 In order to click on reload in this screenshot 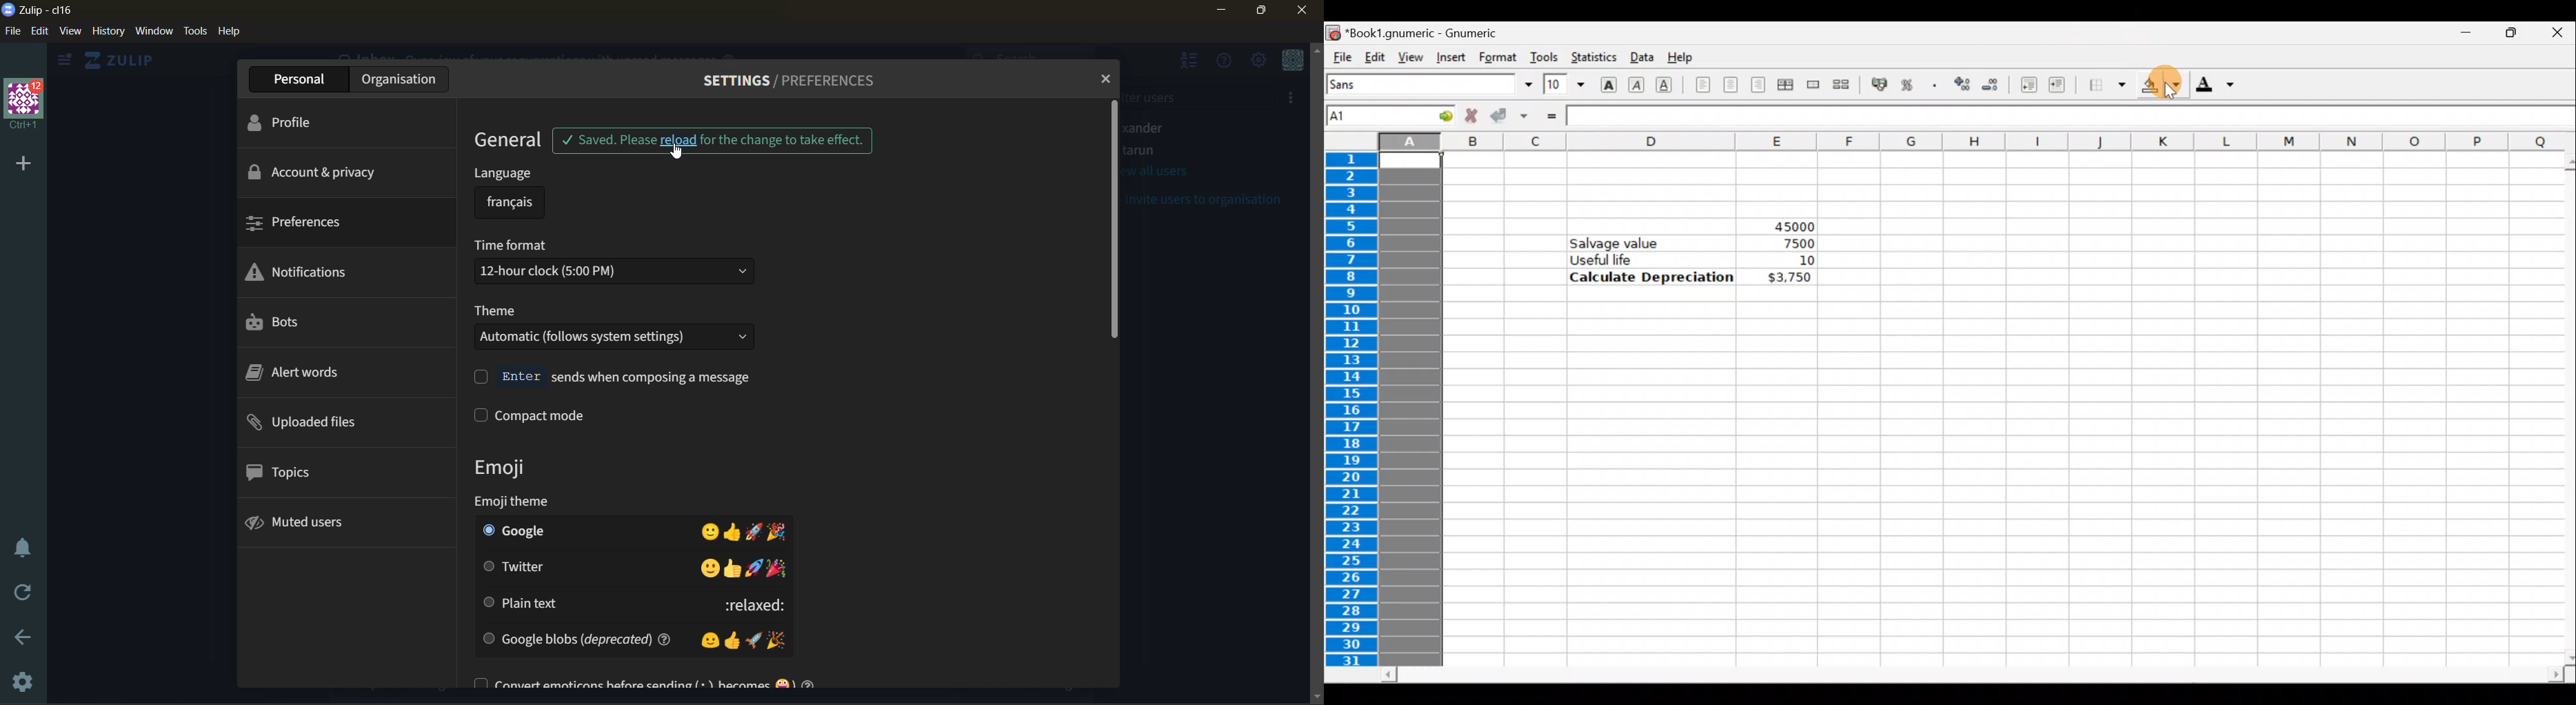, I will do `click(18, 594)`.